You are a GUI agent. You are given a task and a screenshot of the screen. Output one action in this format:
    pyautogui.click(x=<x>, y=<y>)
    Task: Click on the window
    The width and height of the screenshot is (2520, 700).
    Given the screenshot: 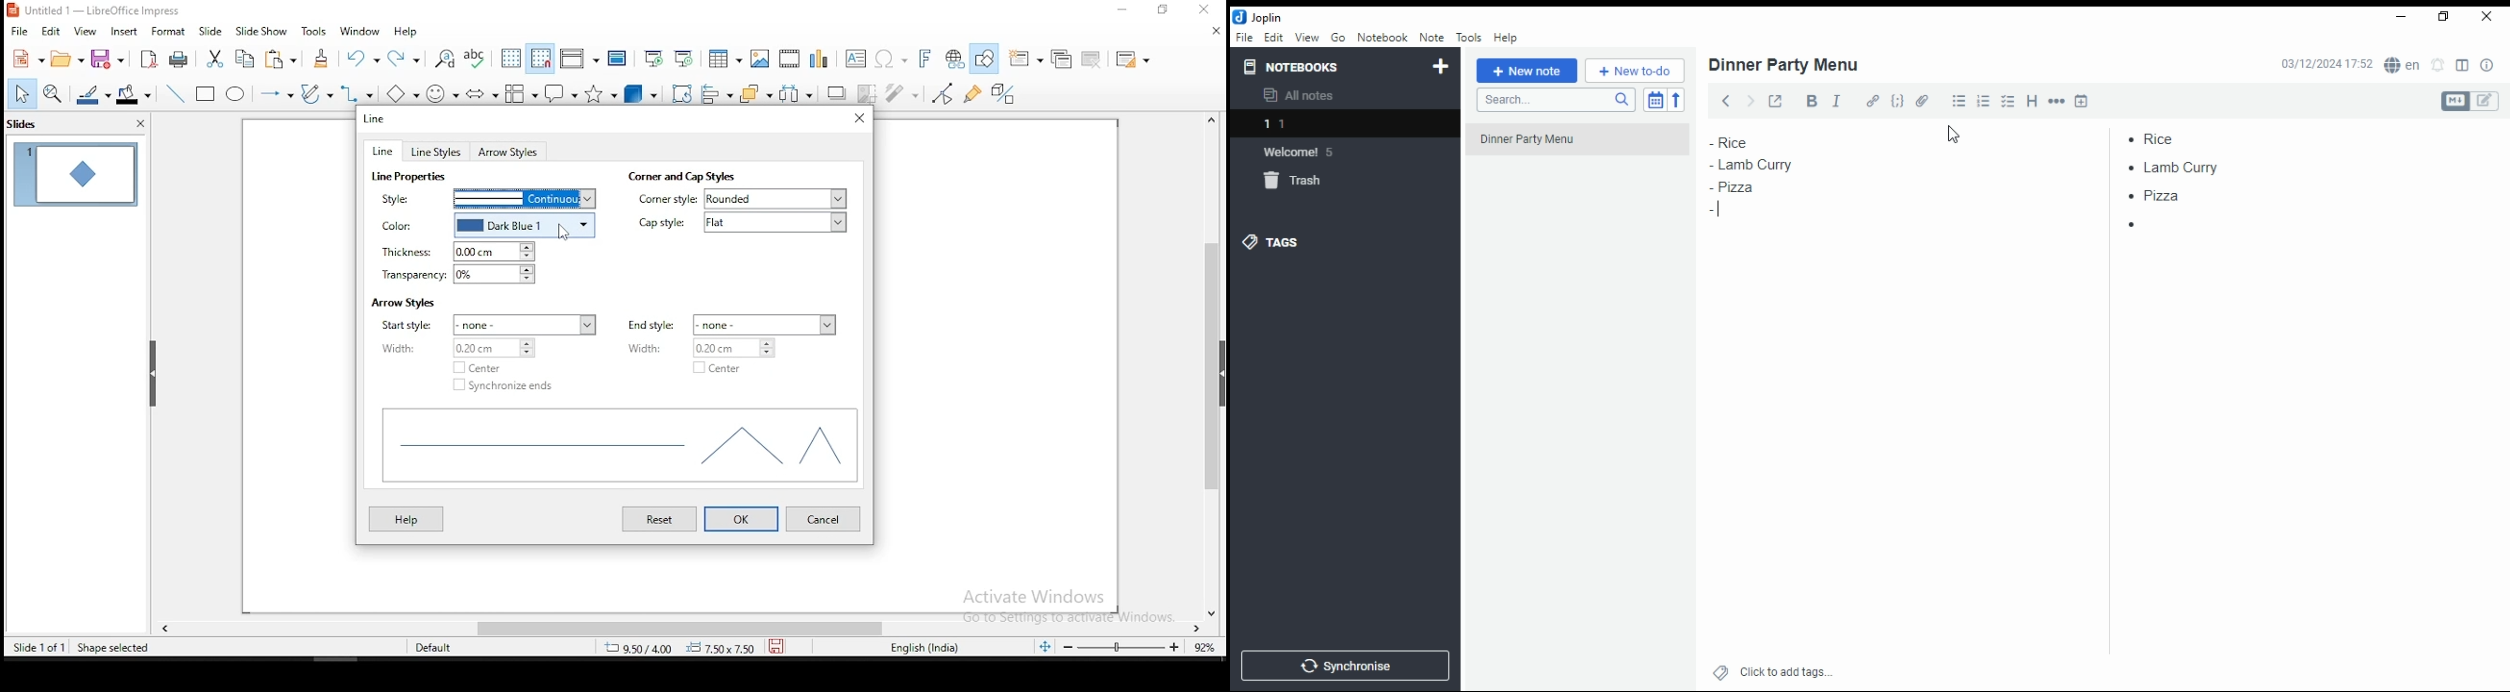 What is the action you would take?
    pyautogui.click(x=360, y=30)
    